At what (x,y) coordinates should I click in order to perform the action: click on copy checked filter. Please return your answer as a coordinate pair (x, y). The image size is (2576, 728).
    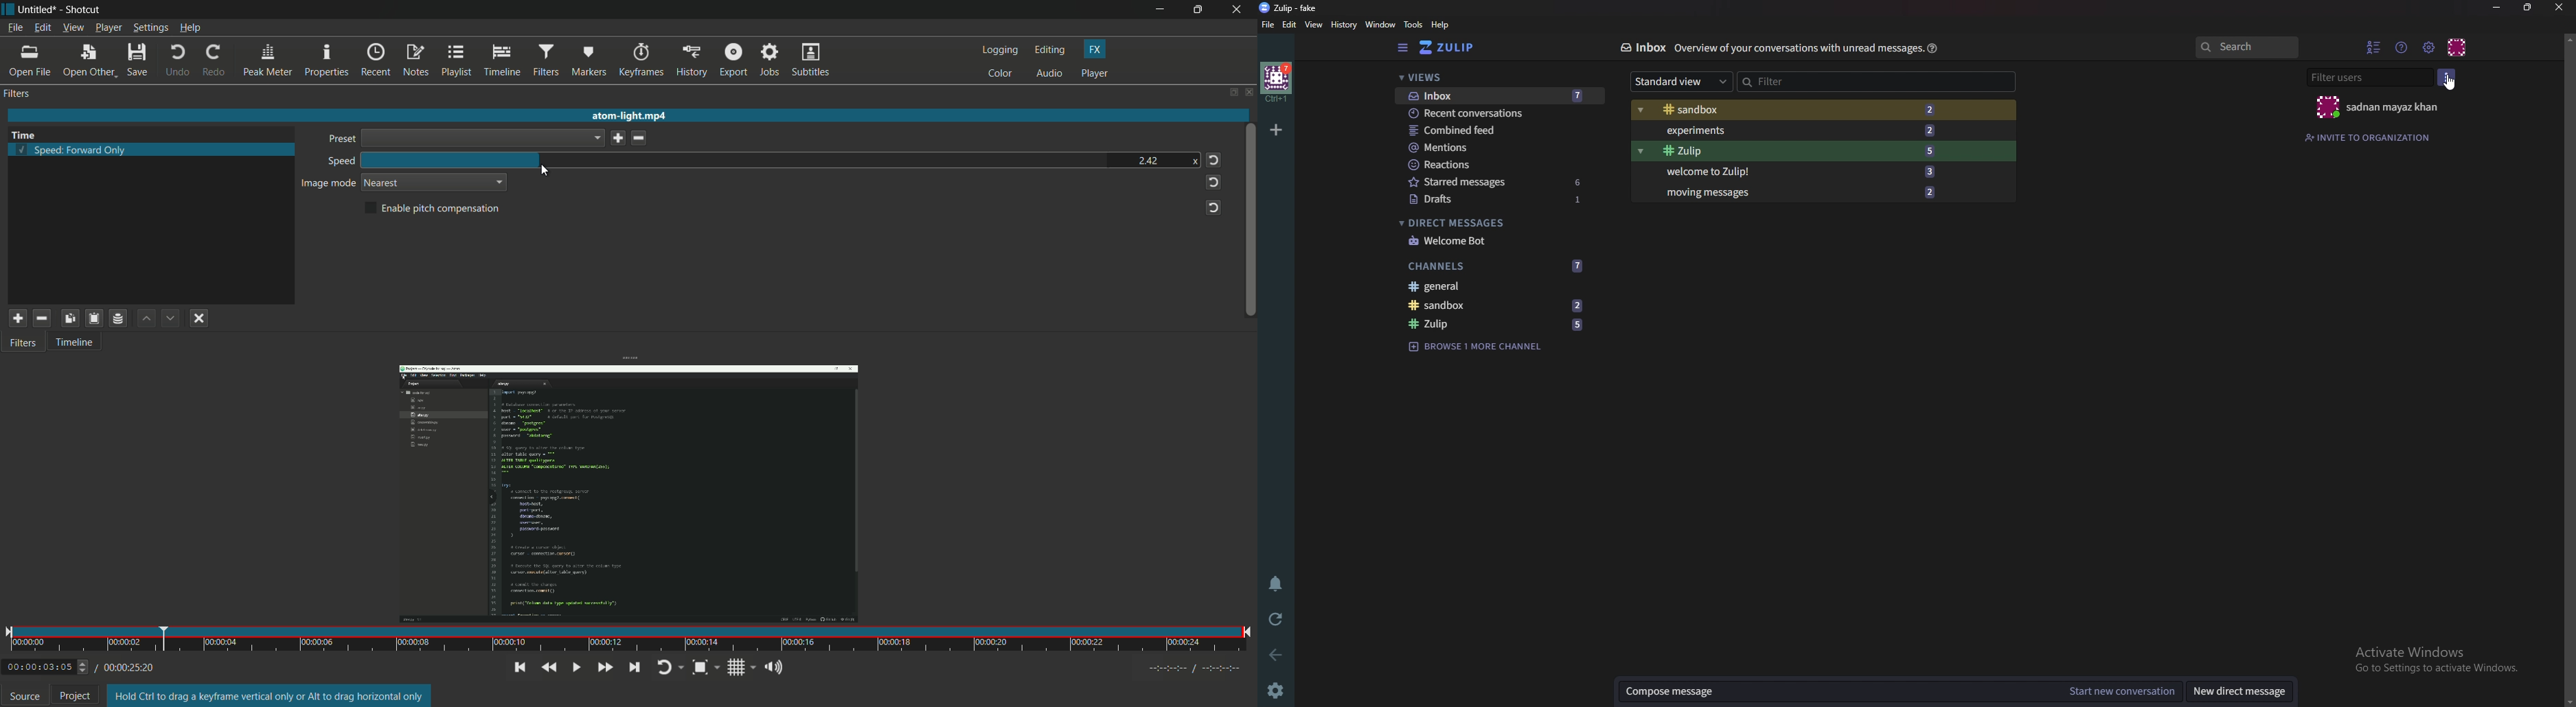
    Looking at the image, I should click on (69, 319).